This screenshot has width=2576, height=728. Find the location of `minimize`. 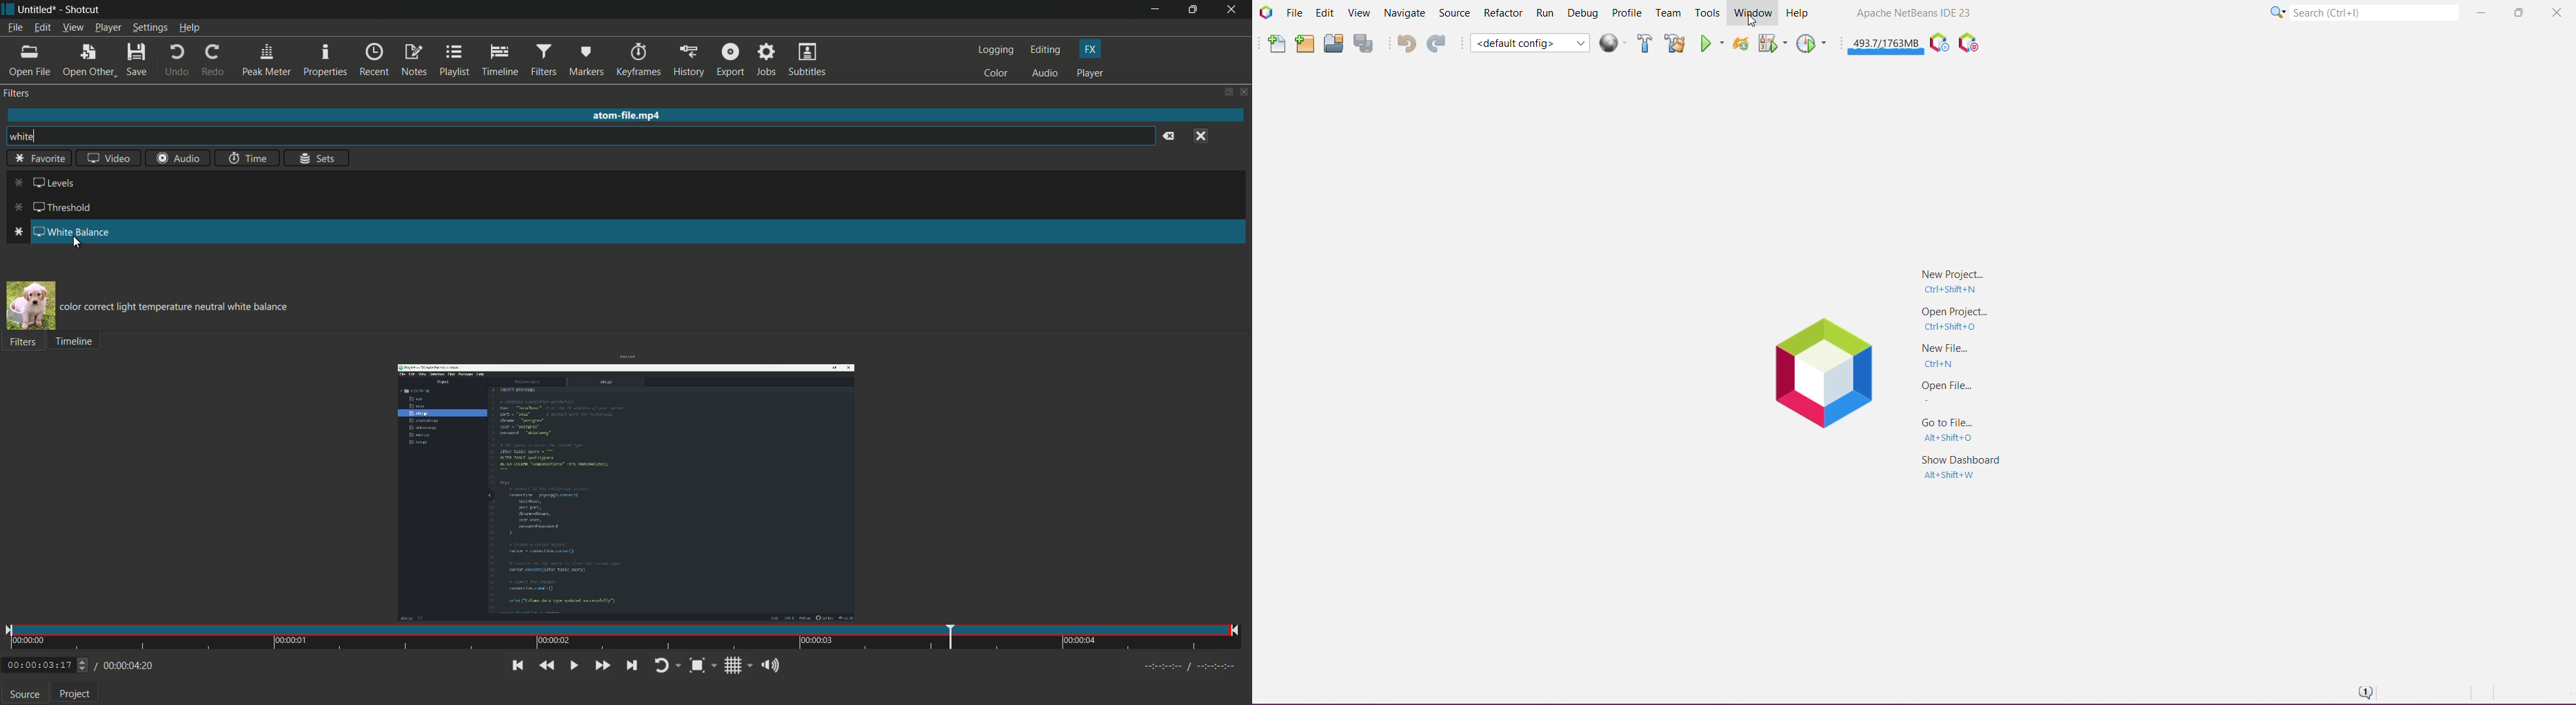

minimize is located at coordinates (1156, 10).